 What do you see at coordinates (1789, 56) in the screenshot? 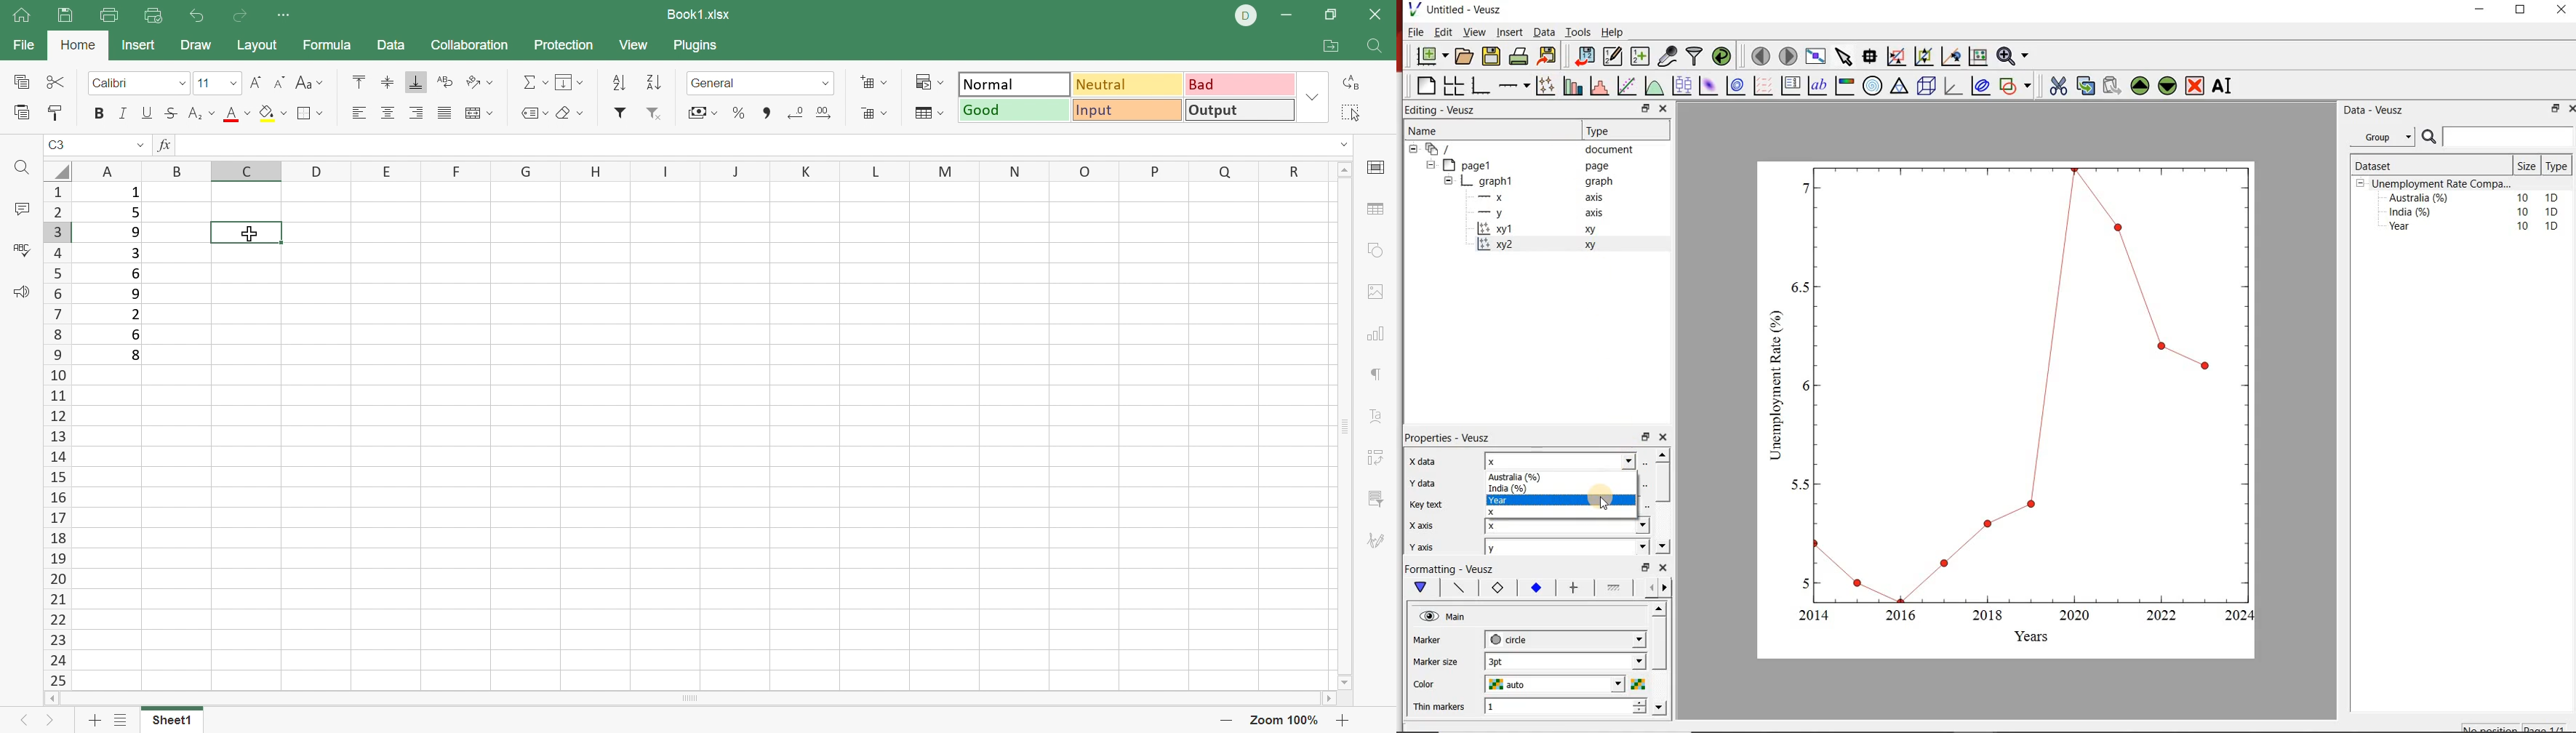
I see `move to next page` at bounding box center [1789, 56].